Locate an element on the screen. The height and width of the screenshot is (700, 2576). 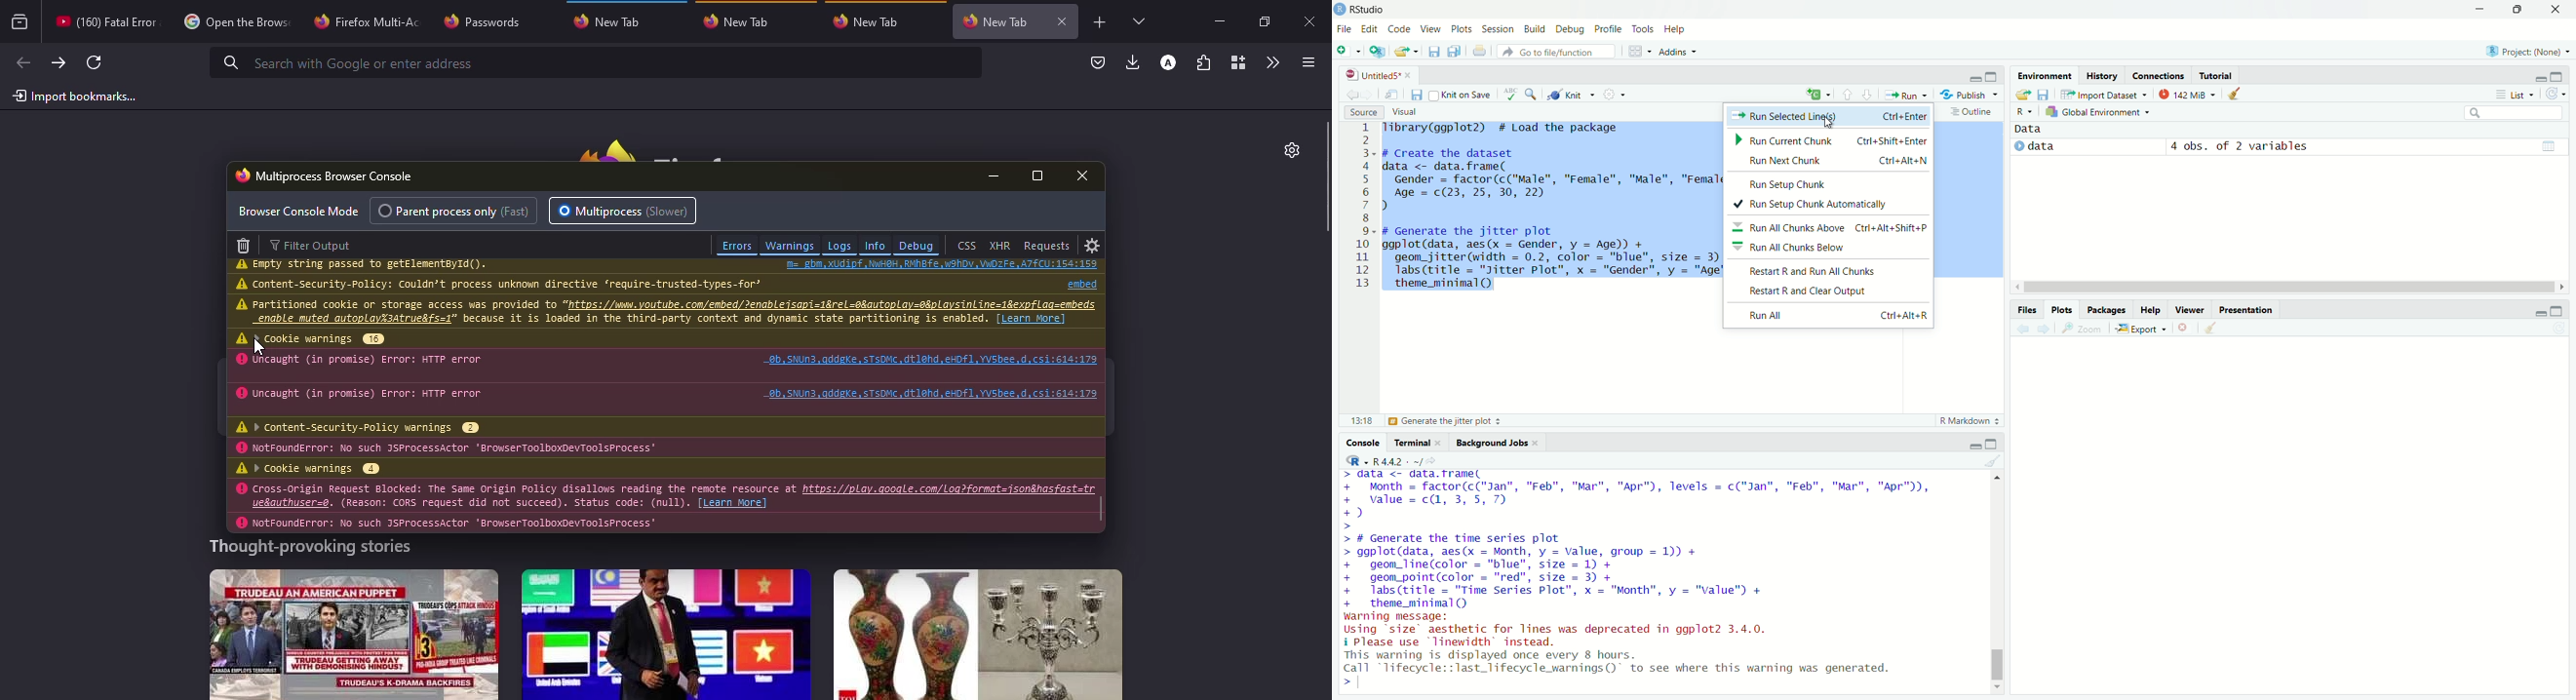
library to load the package is located at coordinates (1509, 128).